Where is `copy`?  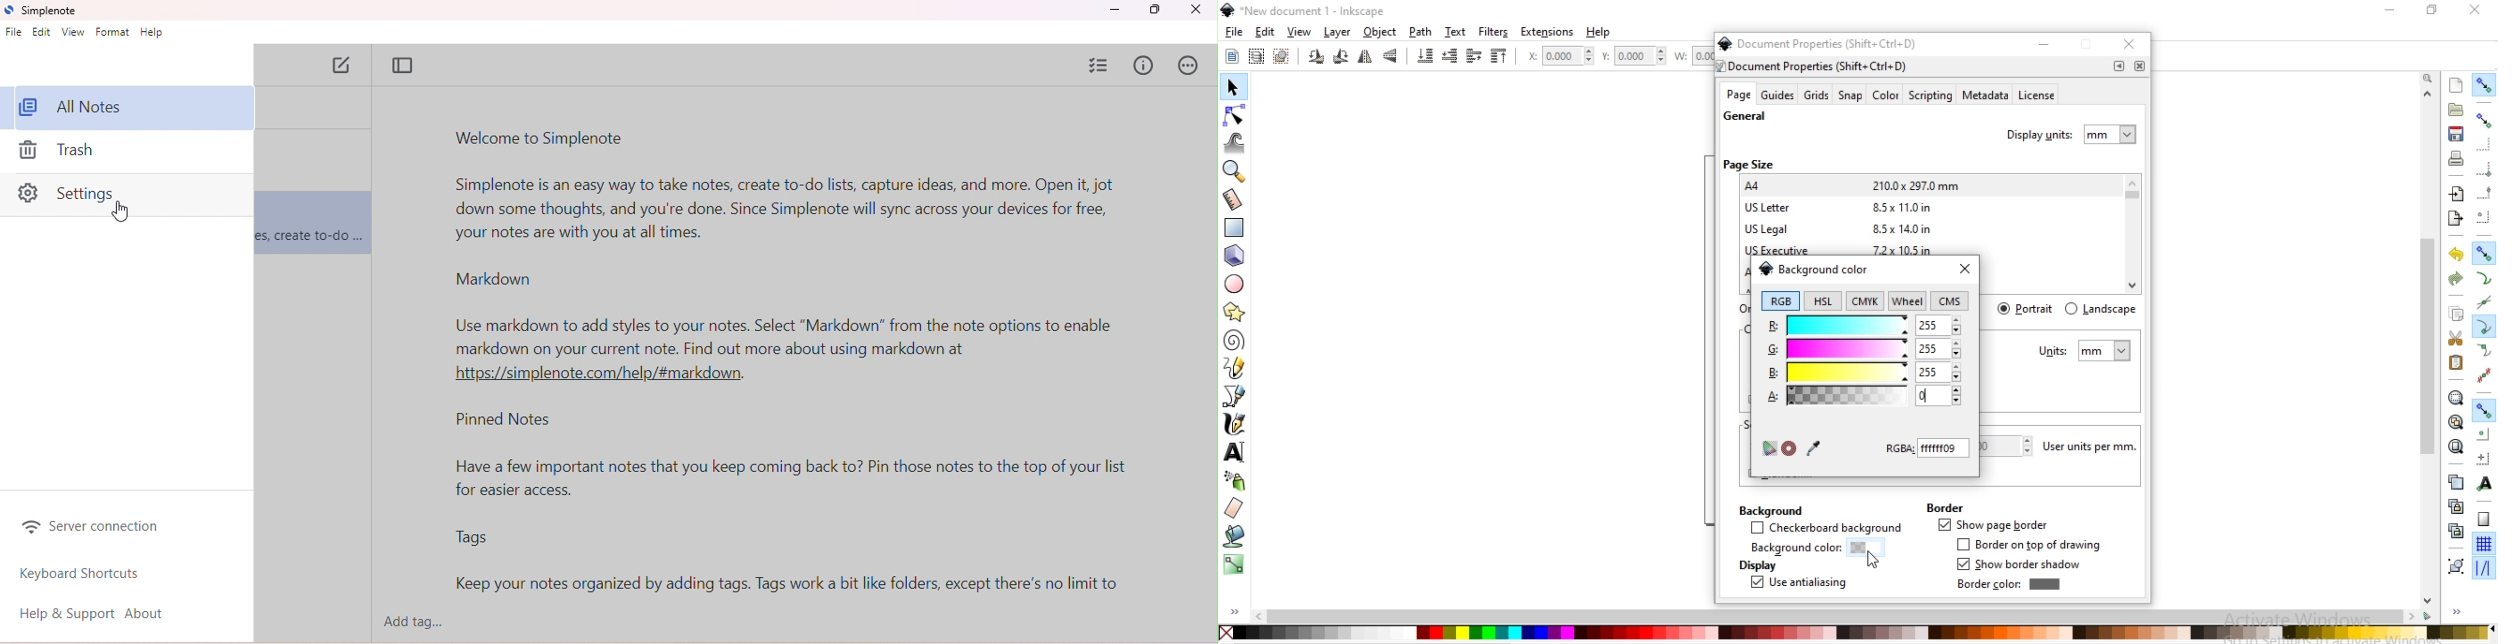 copy is located at coordinates (2456, 315).